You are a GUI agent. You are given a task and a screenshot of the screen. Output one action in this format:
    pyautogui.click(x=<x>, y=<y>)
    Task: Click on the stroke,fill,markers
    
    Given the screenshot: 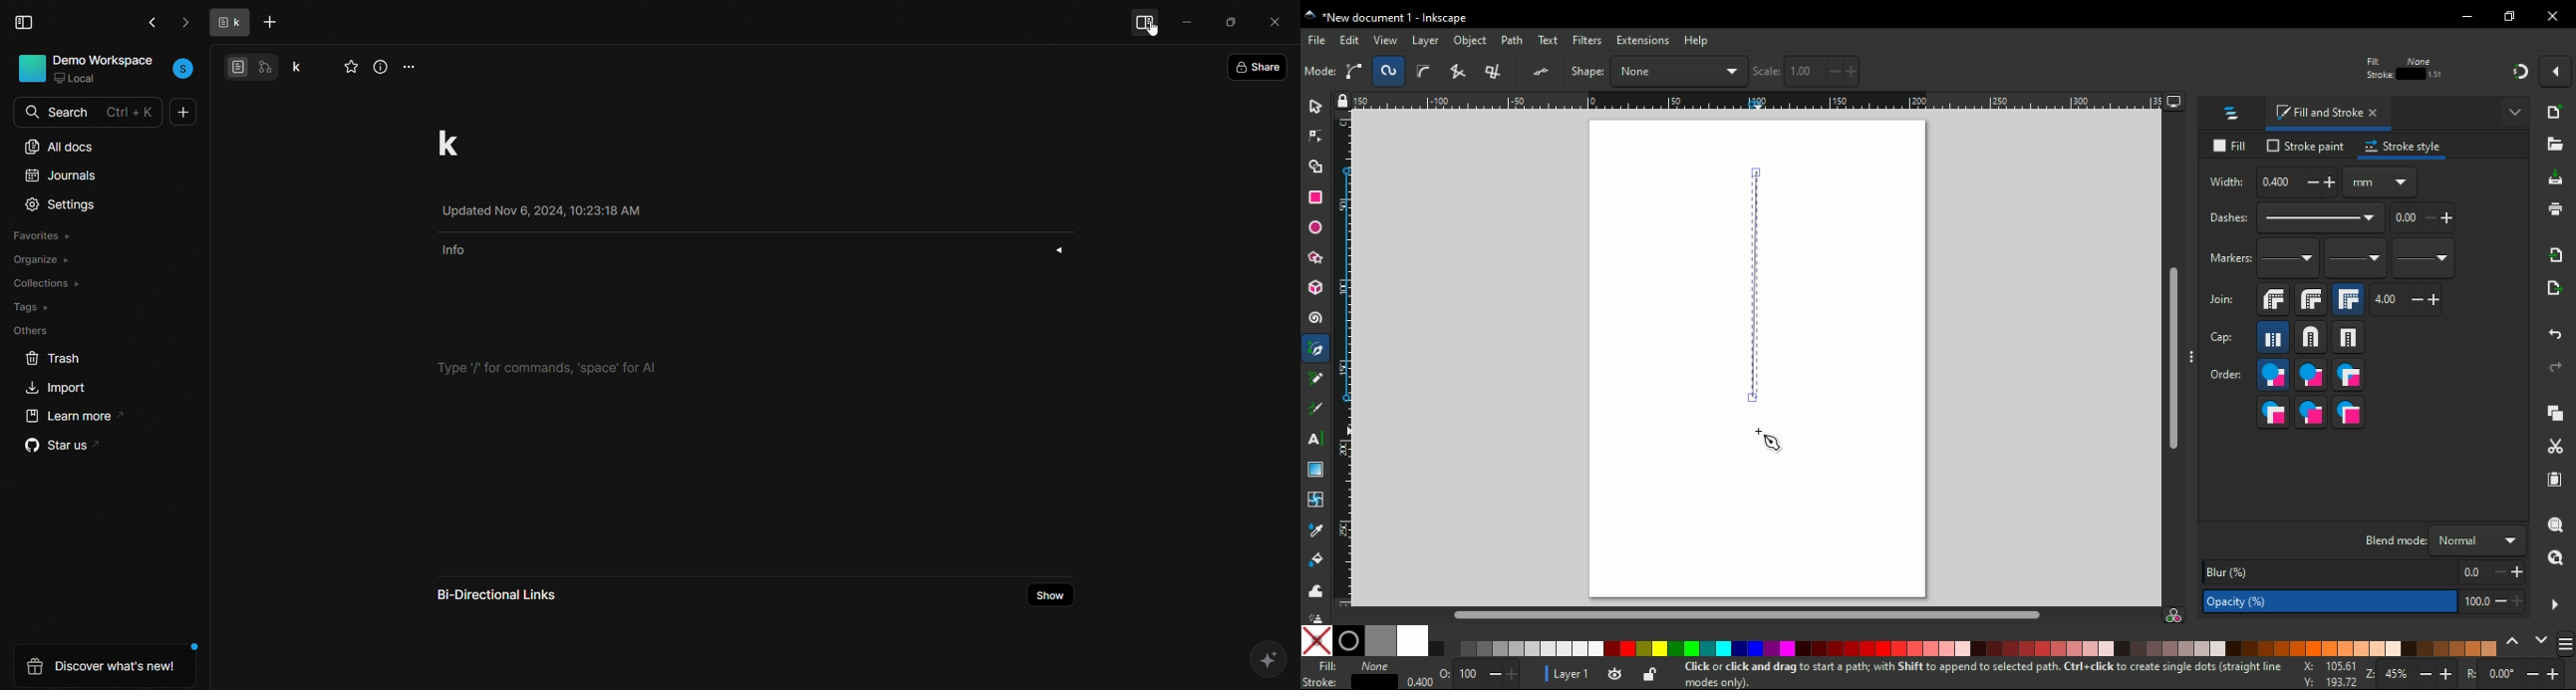 What is the action you would take?
    pyautogui.click(x=2311, y=376)
    